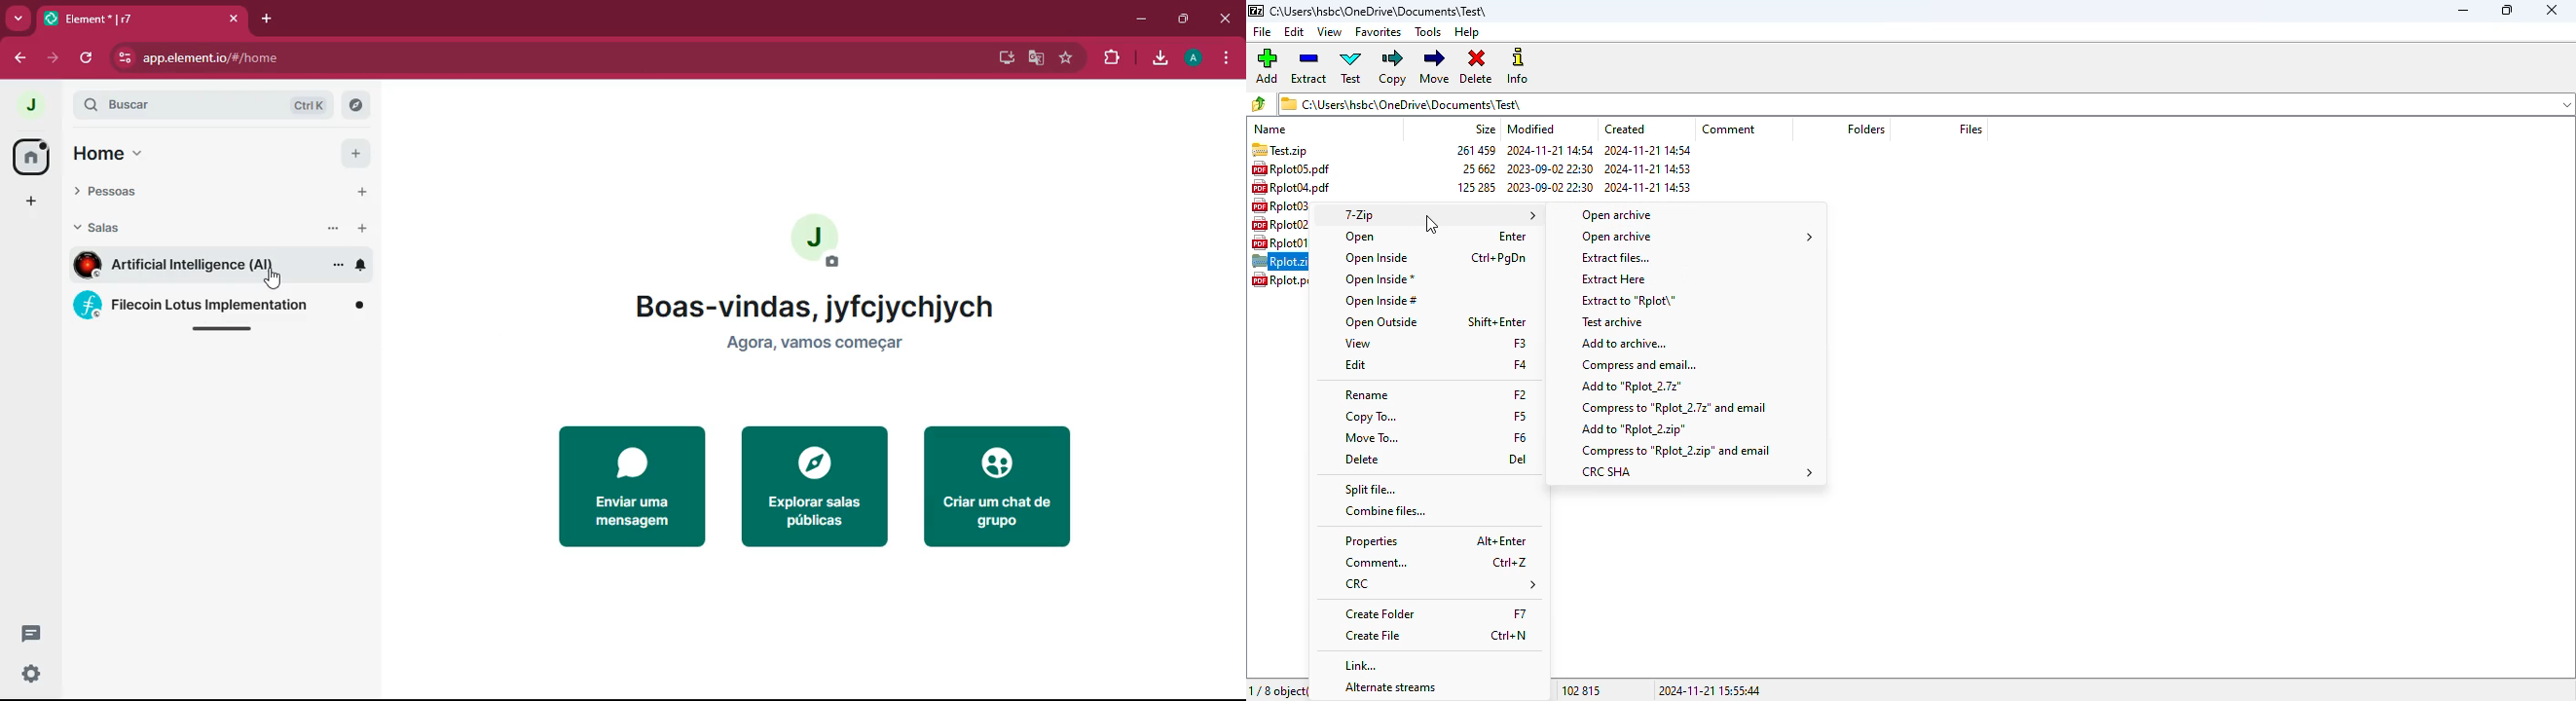 This screenshot has height=728, width=2576. I want to click on open inside, so click(1377, 258).